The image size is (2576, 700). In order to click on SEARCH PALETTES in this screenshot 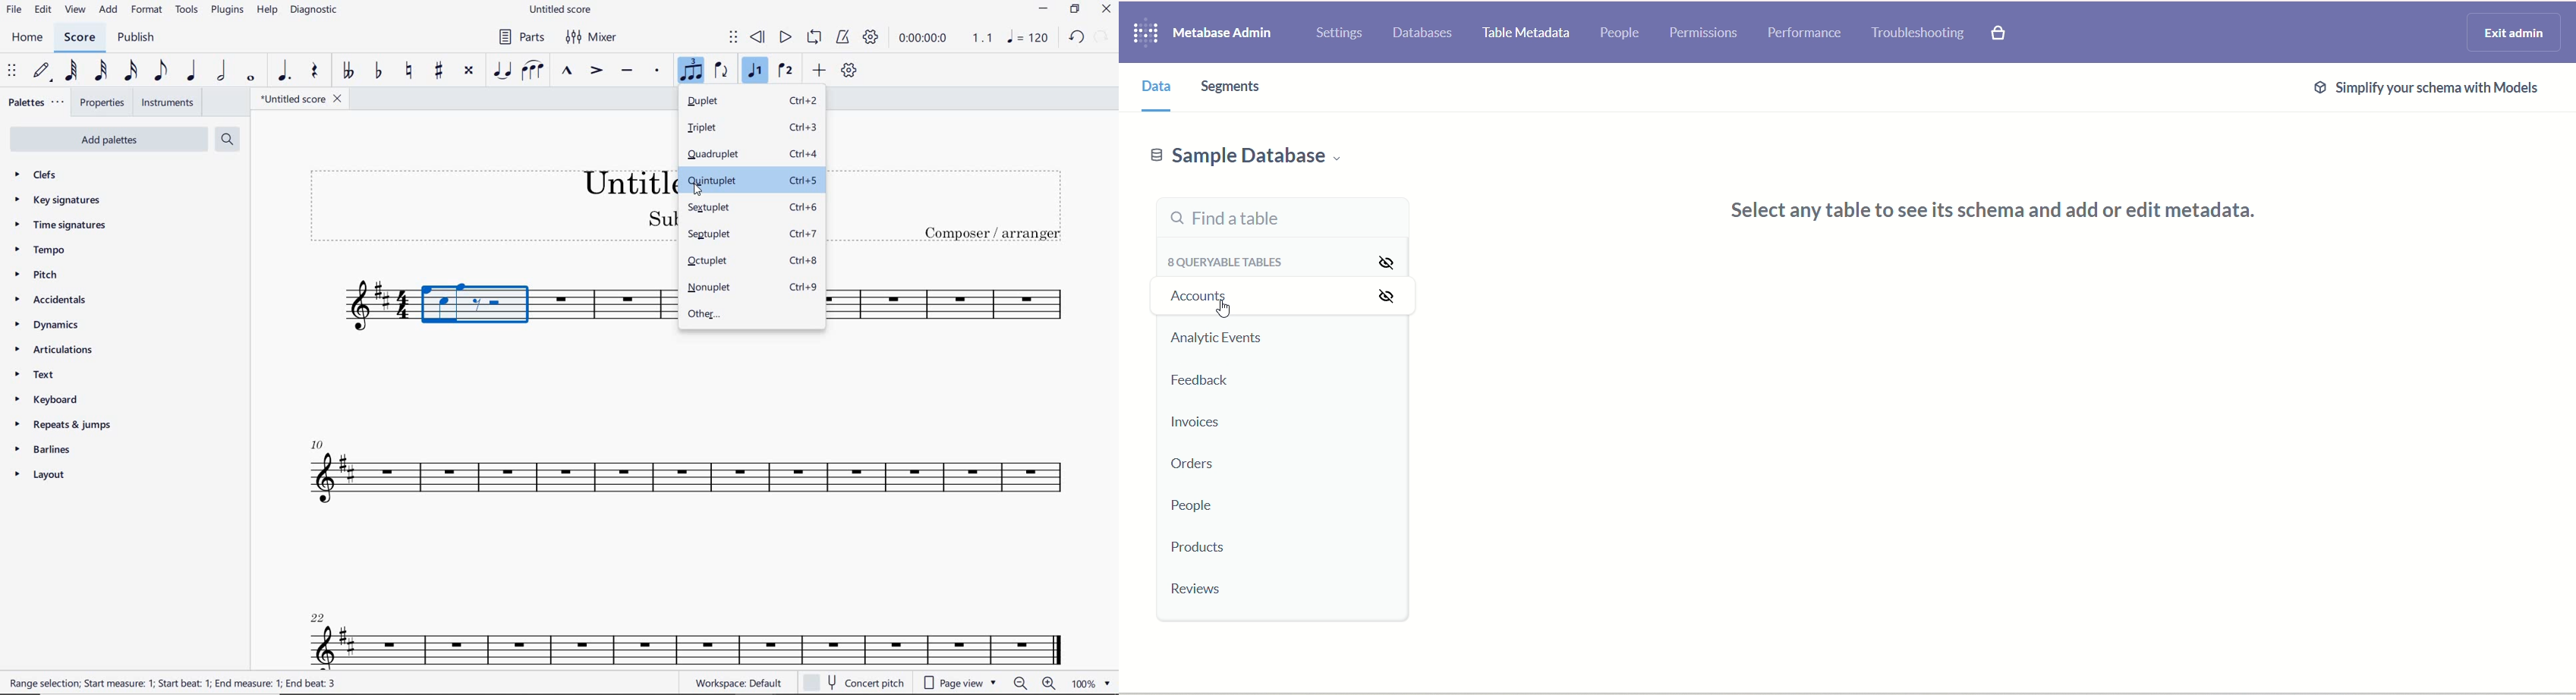, I will do `click(226, 138)`.